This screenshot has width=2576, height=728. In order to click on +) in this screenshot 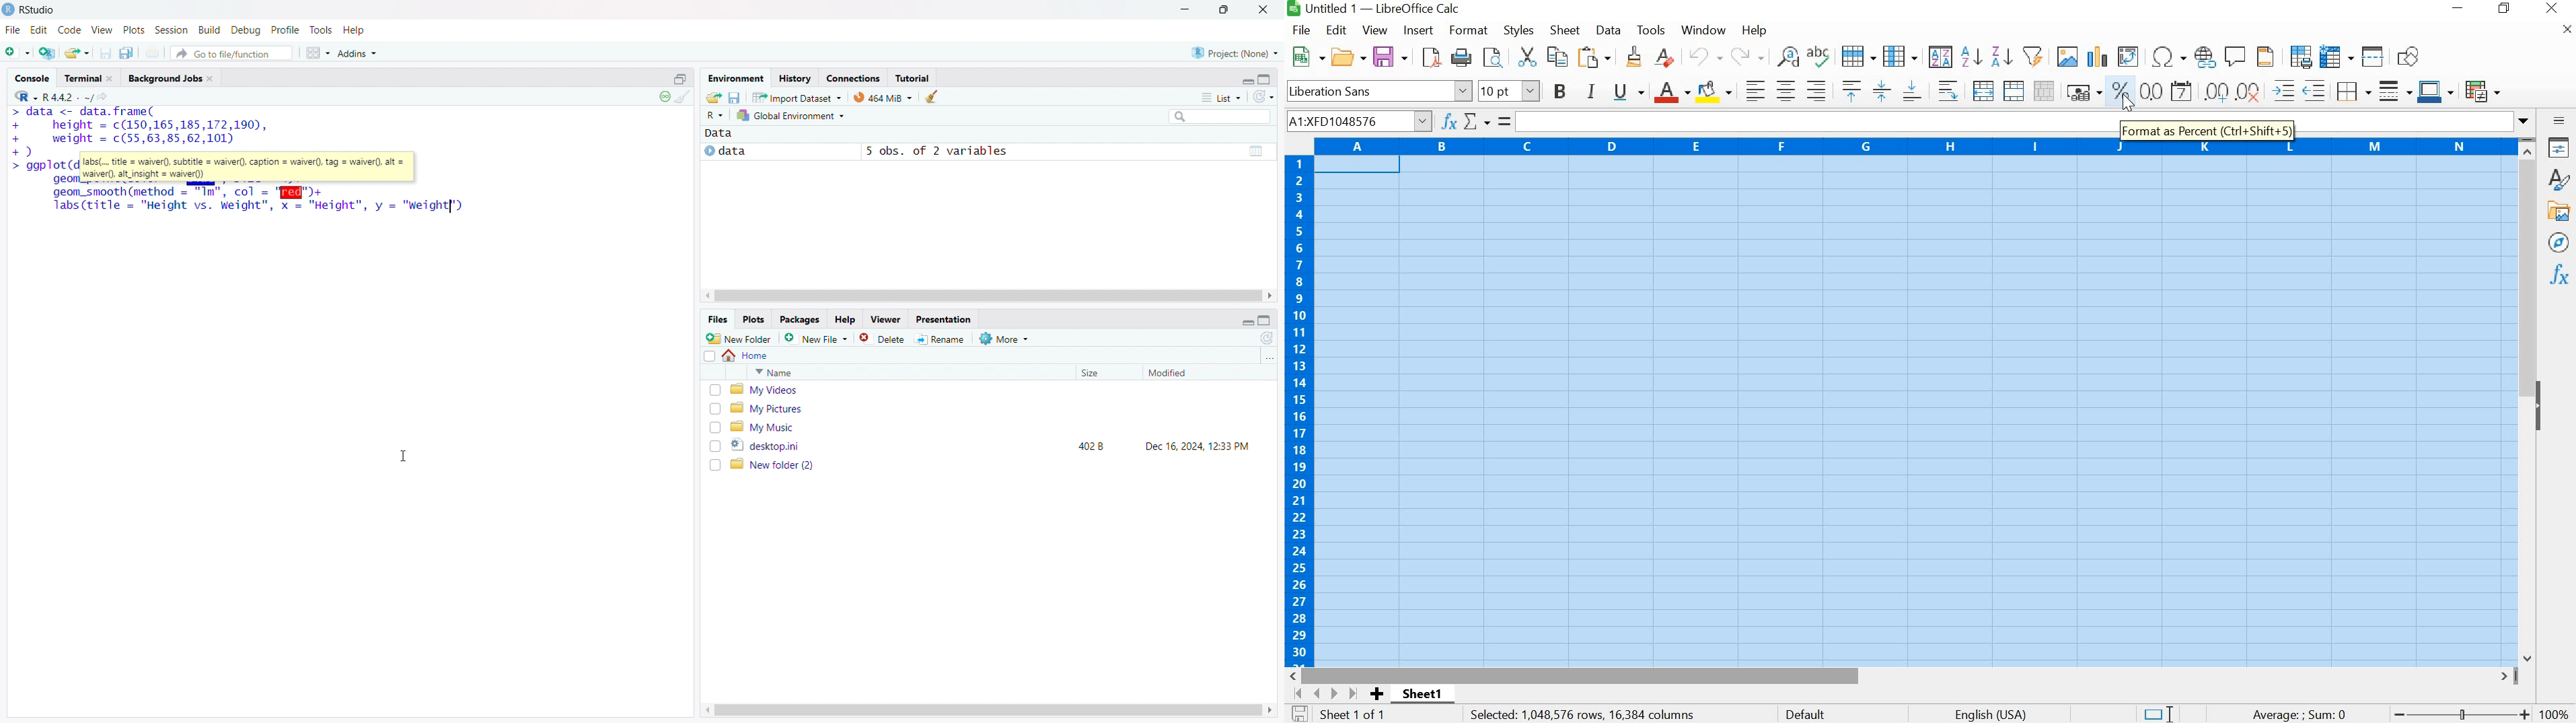, I will do `click(22, 151)`.